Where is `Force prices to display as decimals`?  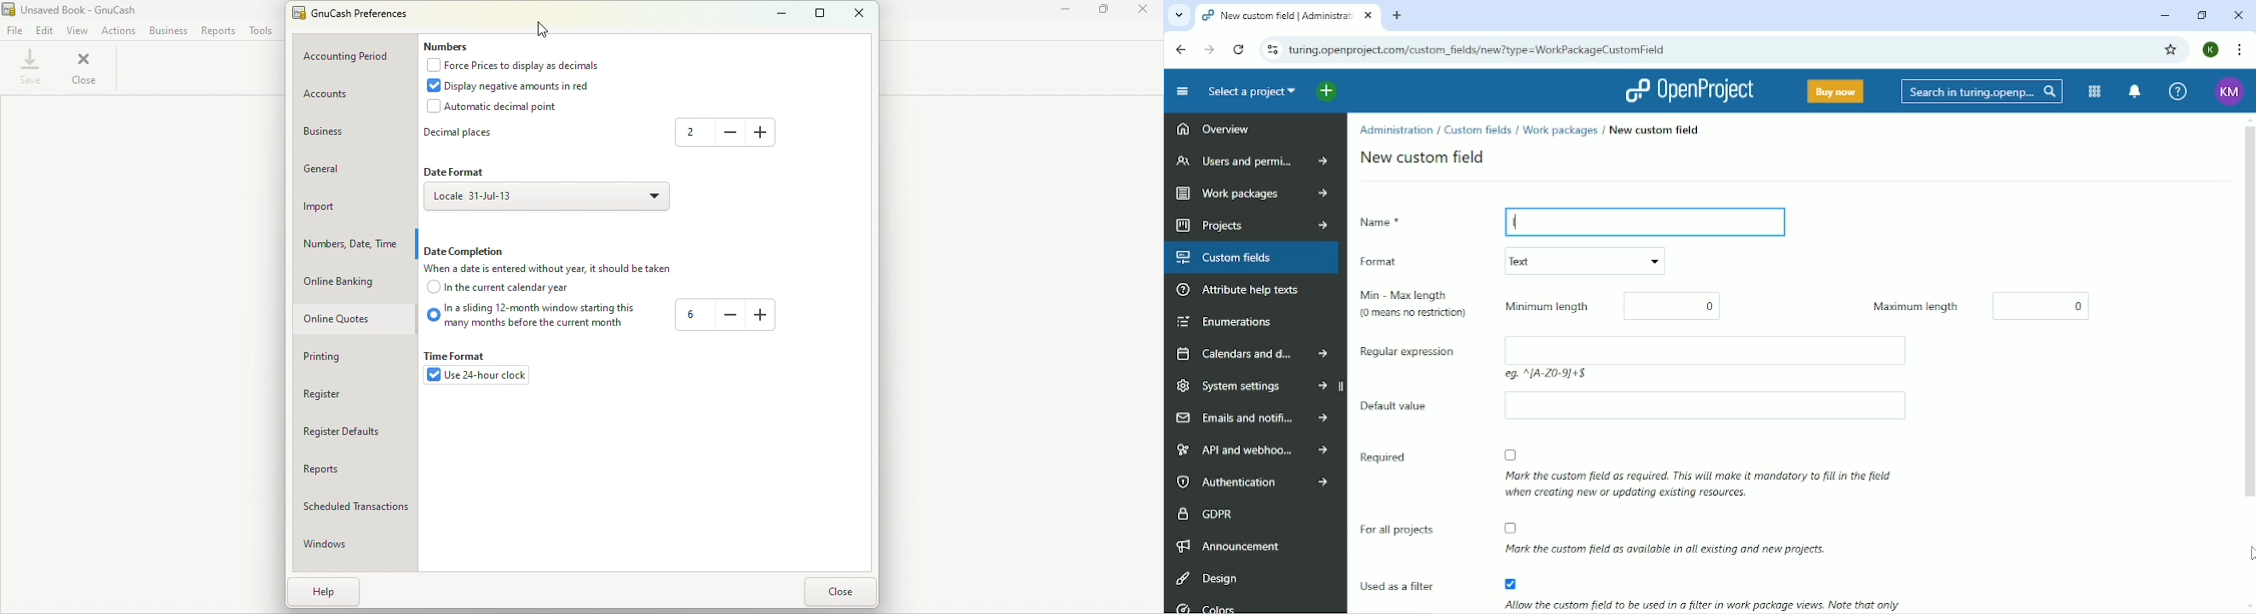
Force prices to display as decimals is located at coordinates (523, 65).